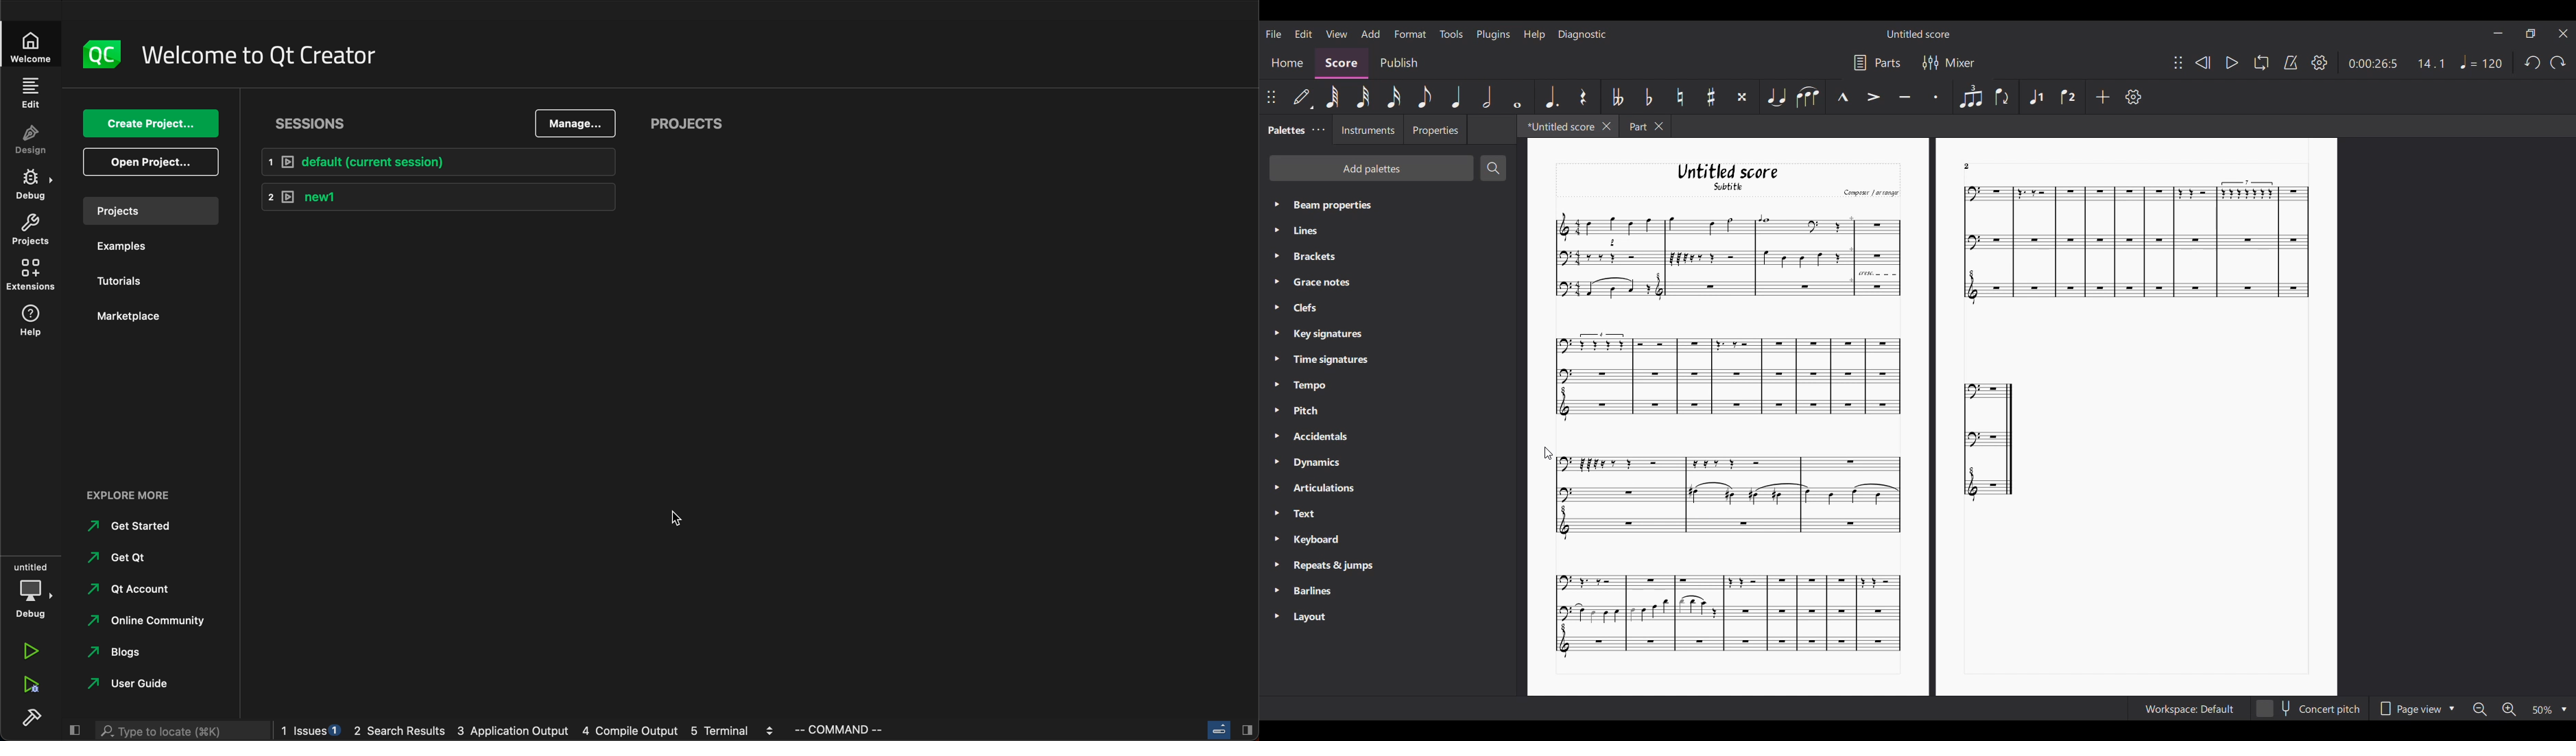  What do you see at coordinates (2178, 62) in the screenshot?
I see `Move toolbar` at bounding box center [2178, 62].